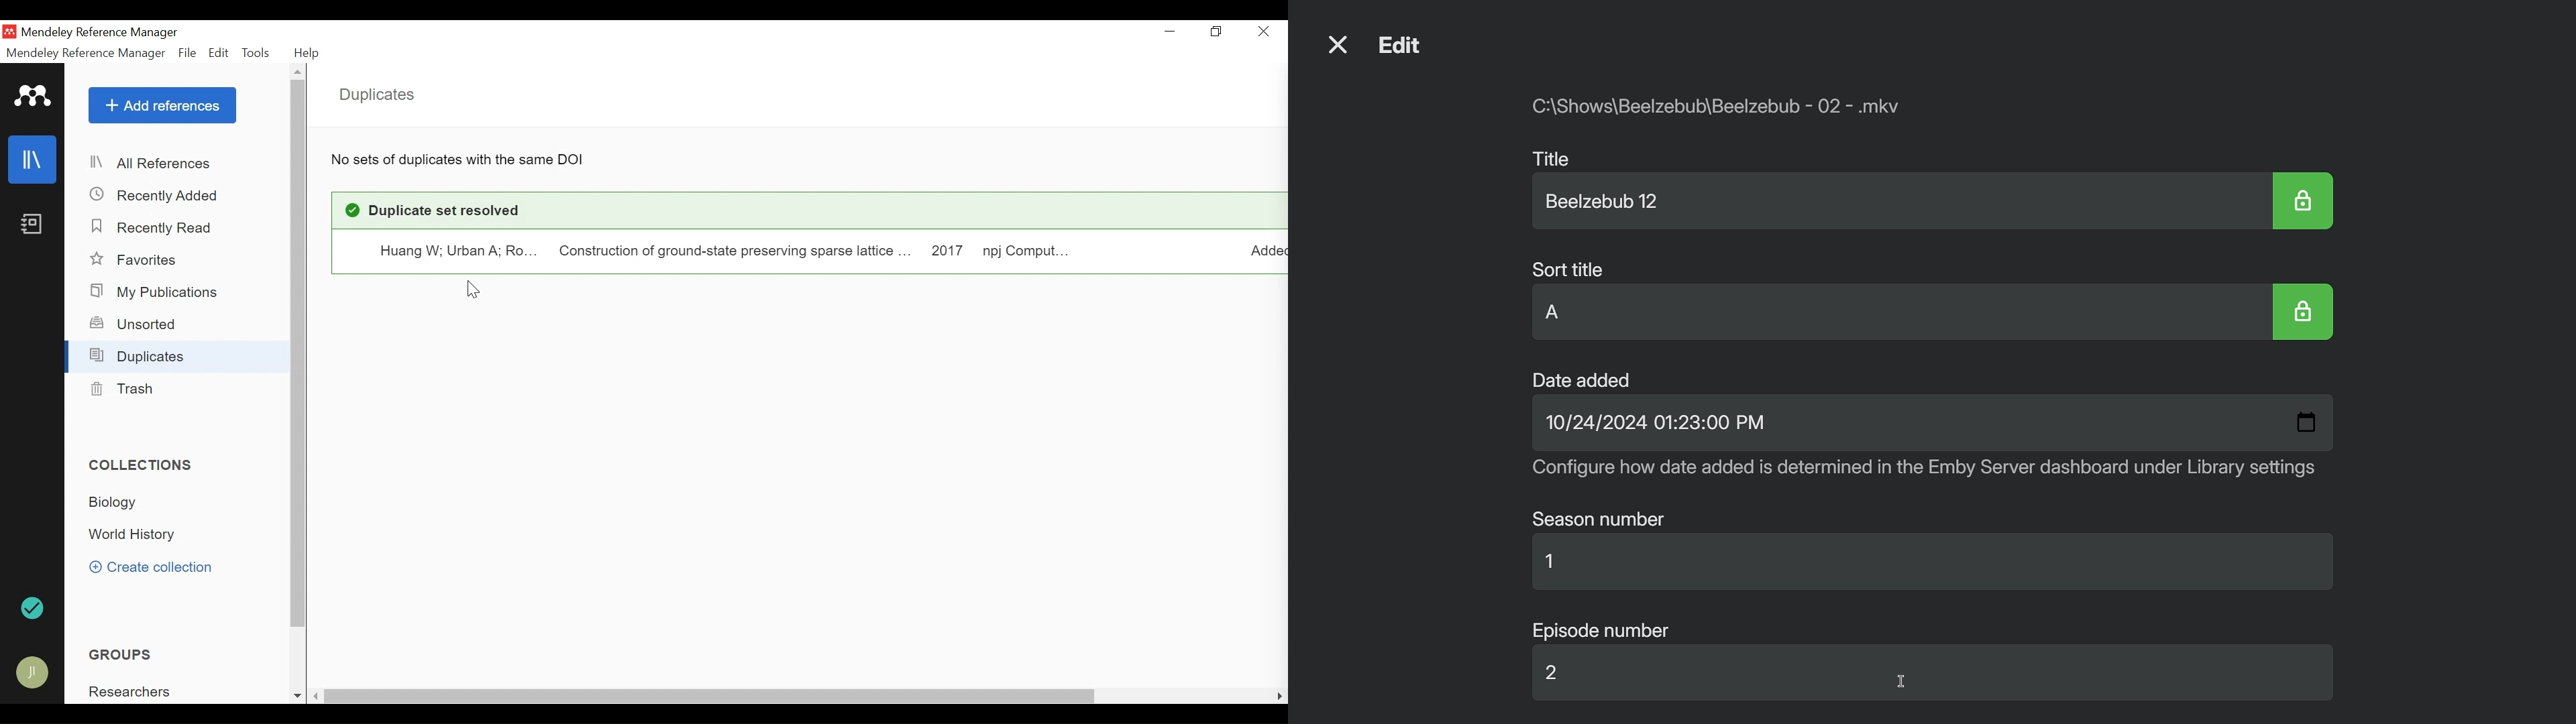 This screenshot has height=728, width=2576. Describe the element at coordinates (143, 467) in the screenshot. I see `Collections` at that location.